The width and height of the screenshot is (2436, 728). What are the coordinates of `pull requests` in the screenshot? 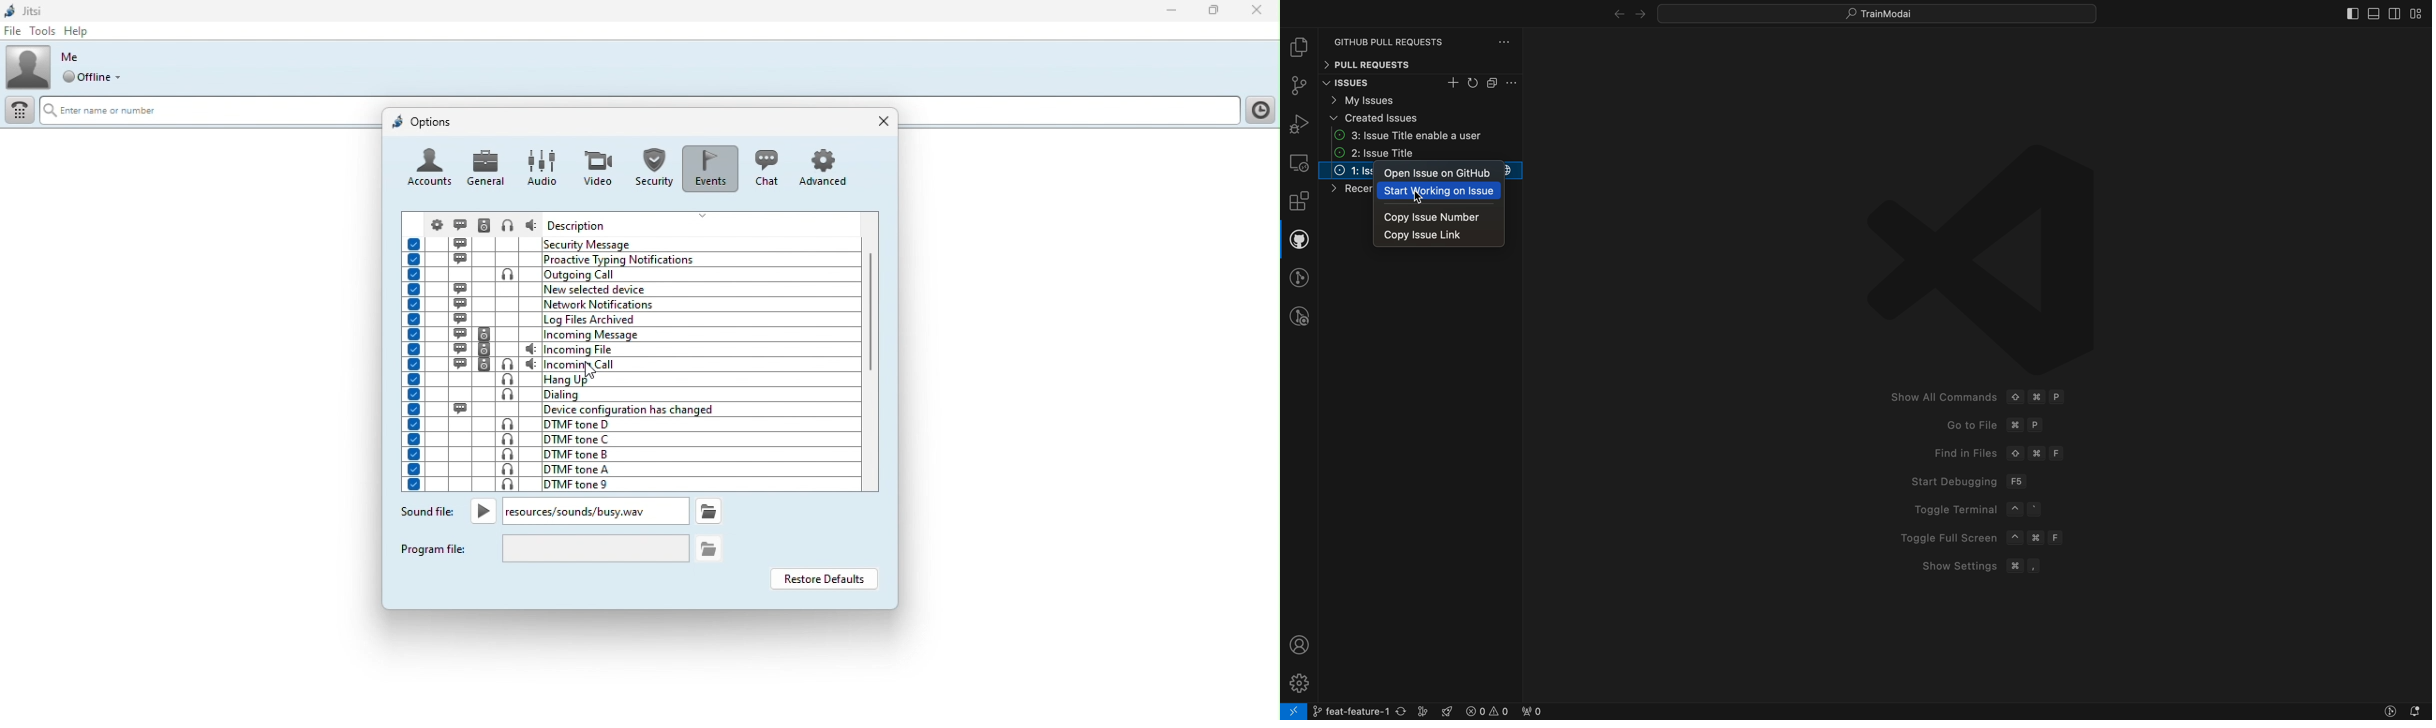 It's located at (1420, 64).